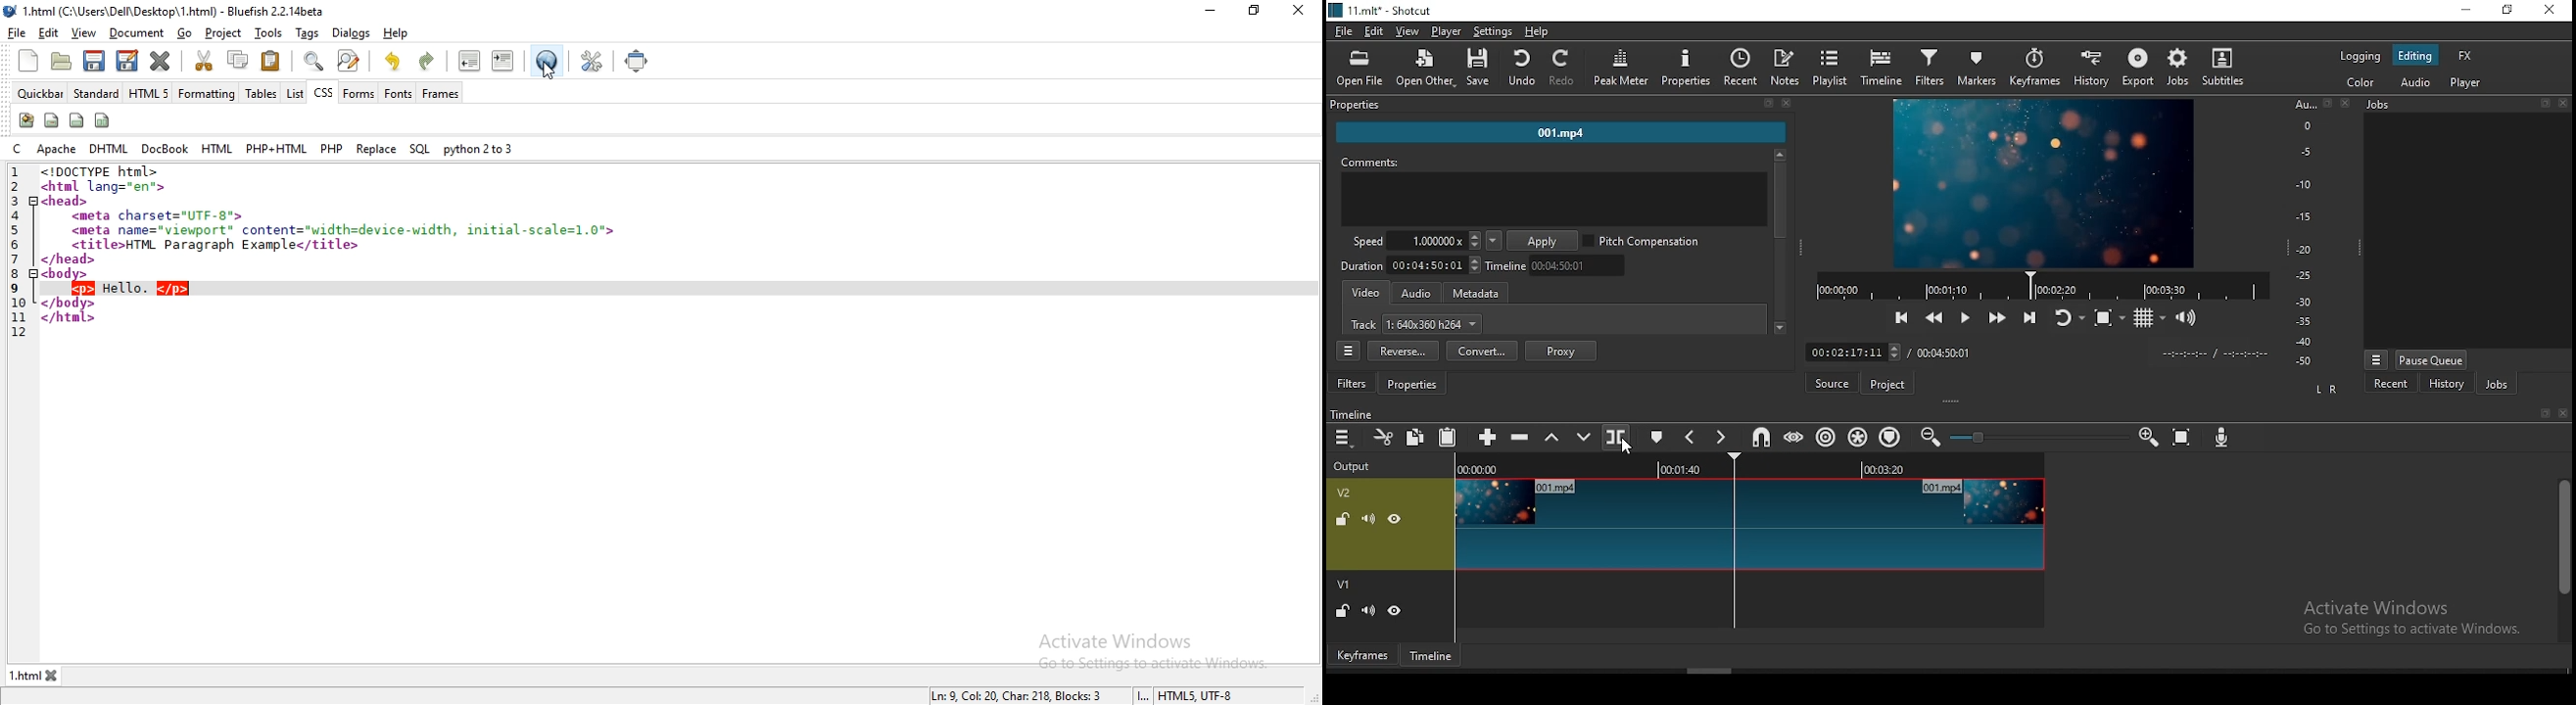 This screenshot has width=2576, height=728. Describe the element at coordinates (52, 119) in the screenshot. I see `span` at that location.